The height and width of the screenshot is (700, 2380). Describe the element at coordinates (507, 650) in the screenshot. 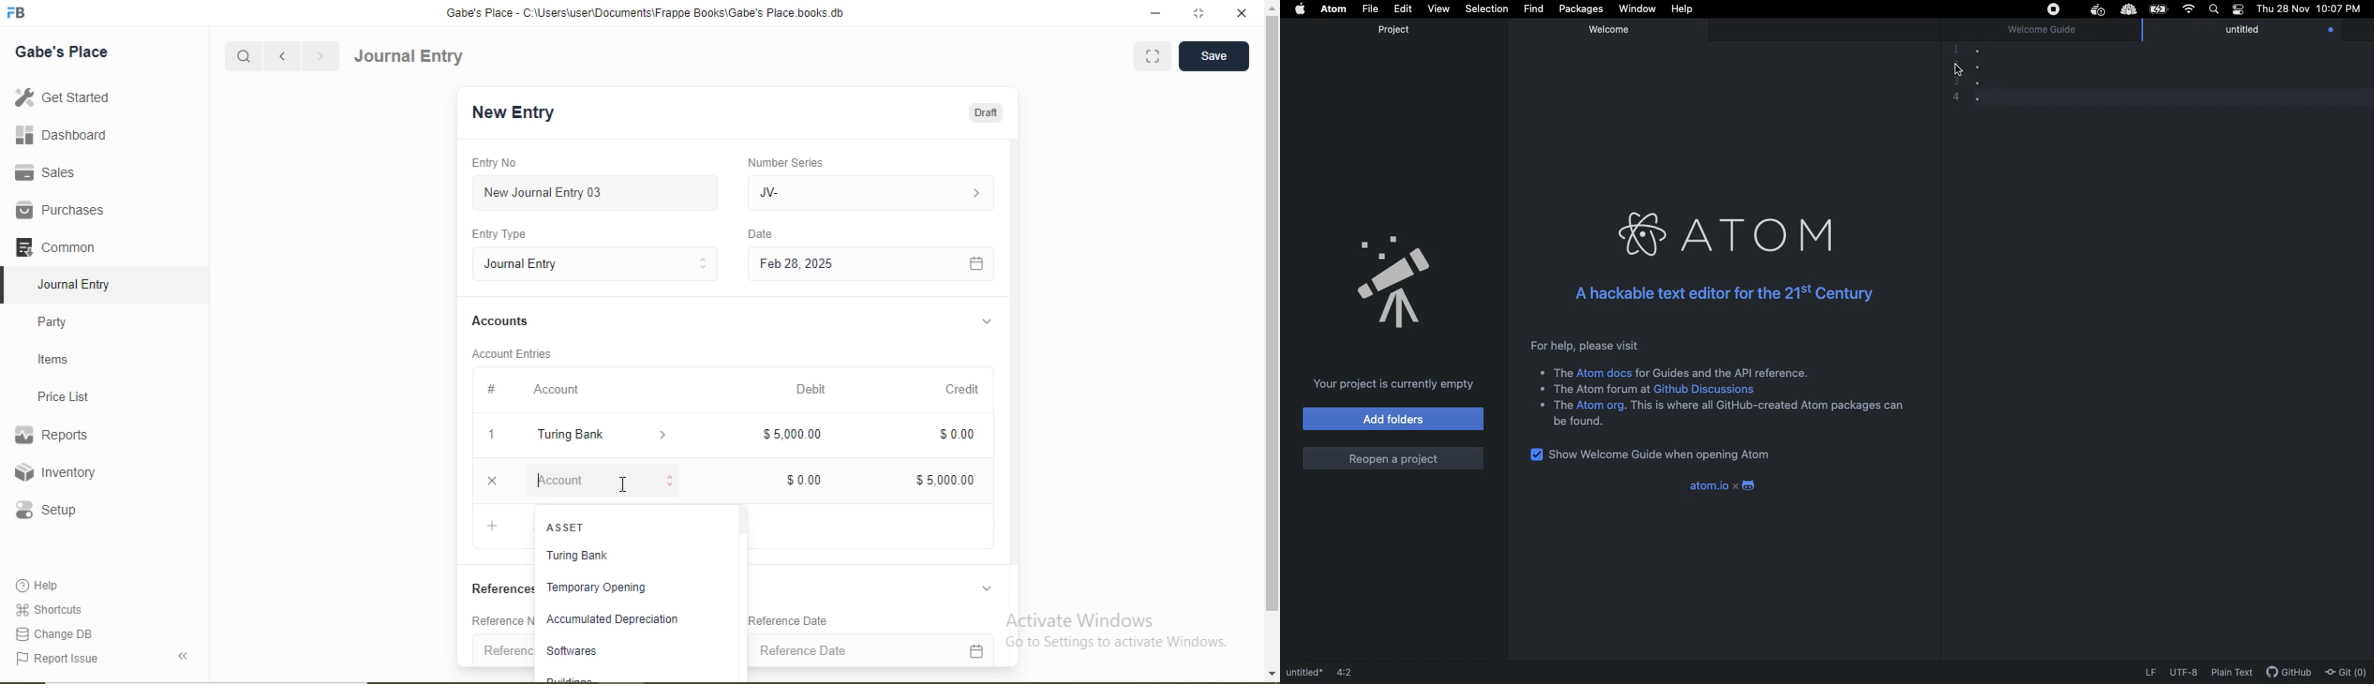

I see `Reference Number` at that location.